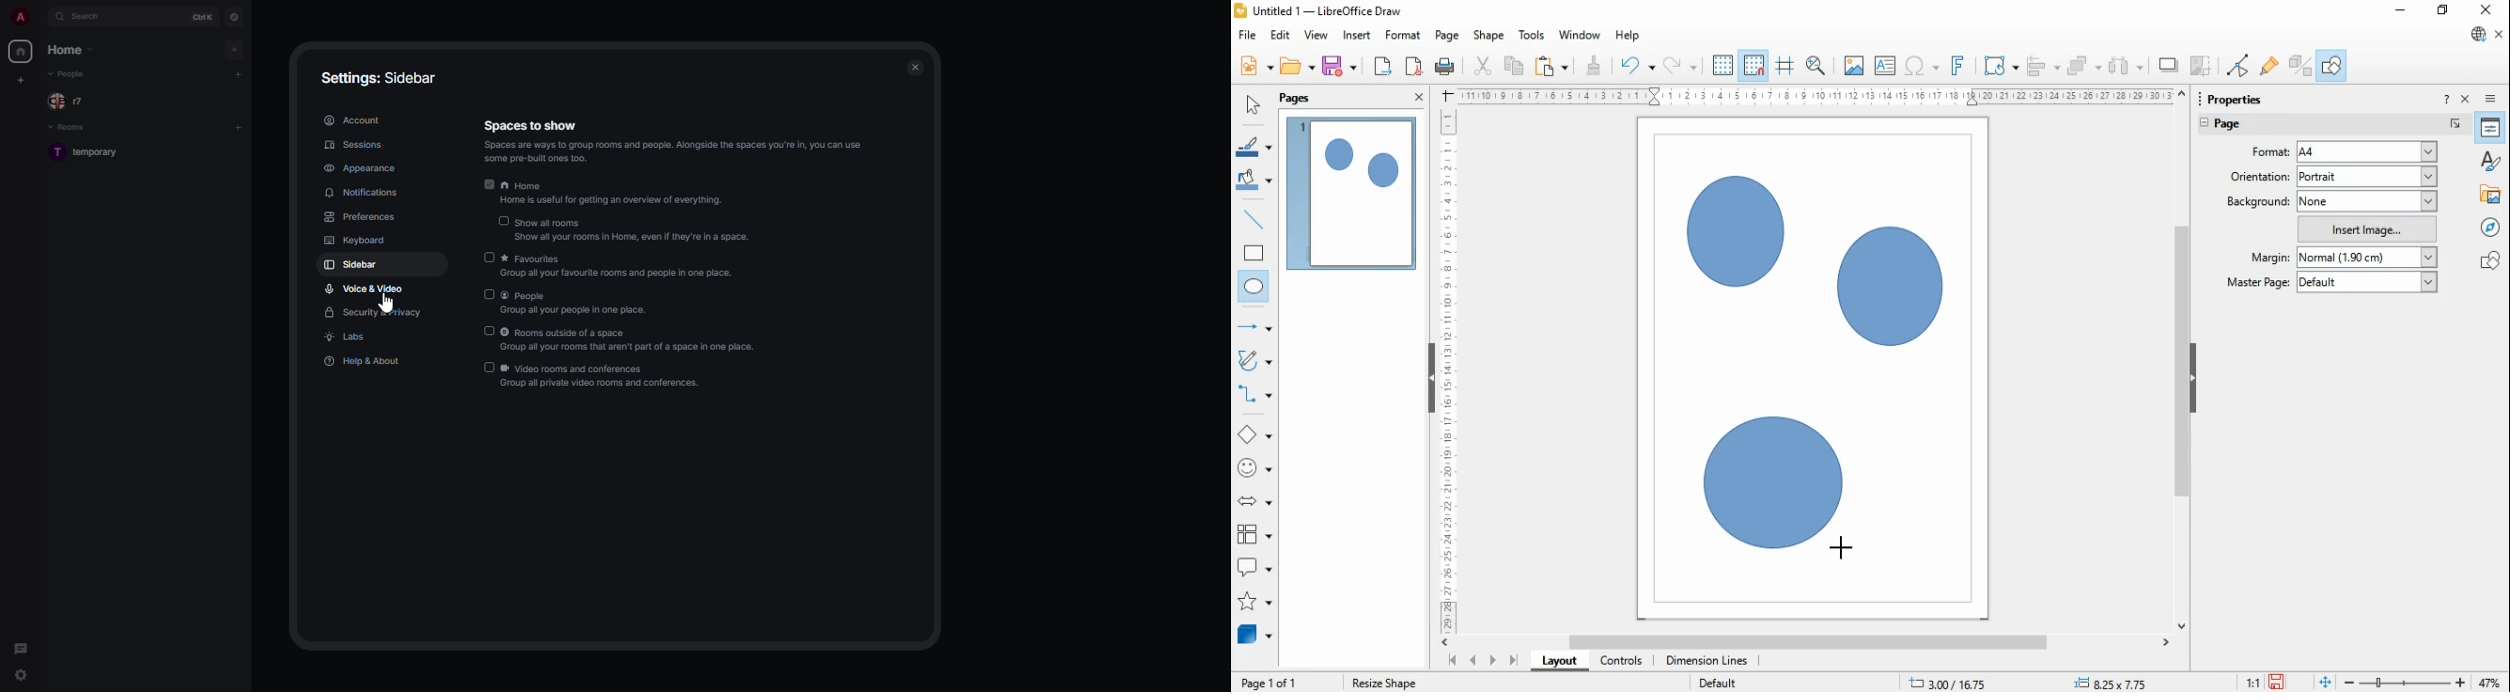 The width and height of the screenshot is (2520, 700). Describe the element at coordinates (1252, 104) in the screenshot. I see `select` at that location.